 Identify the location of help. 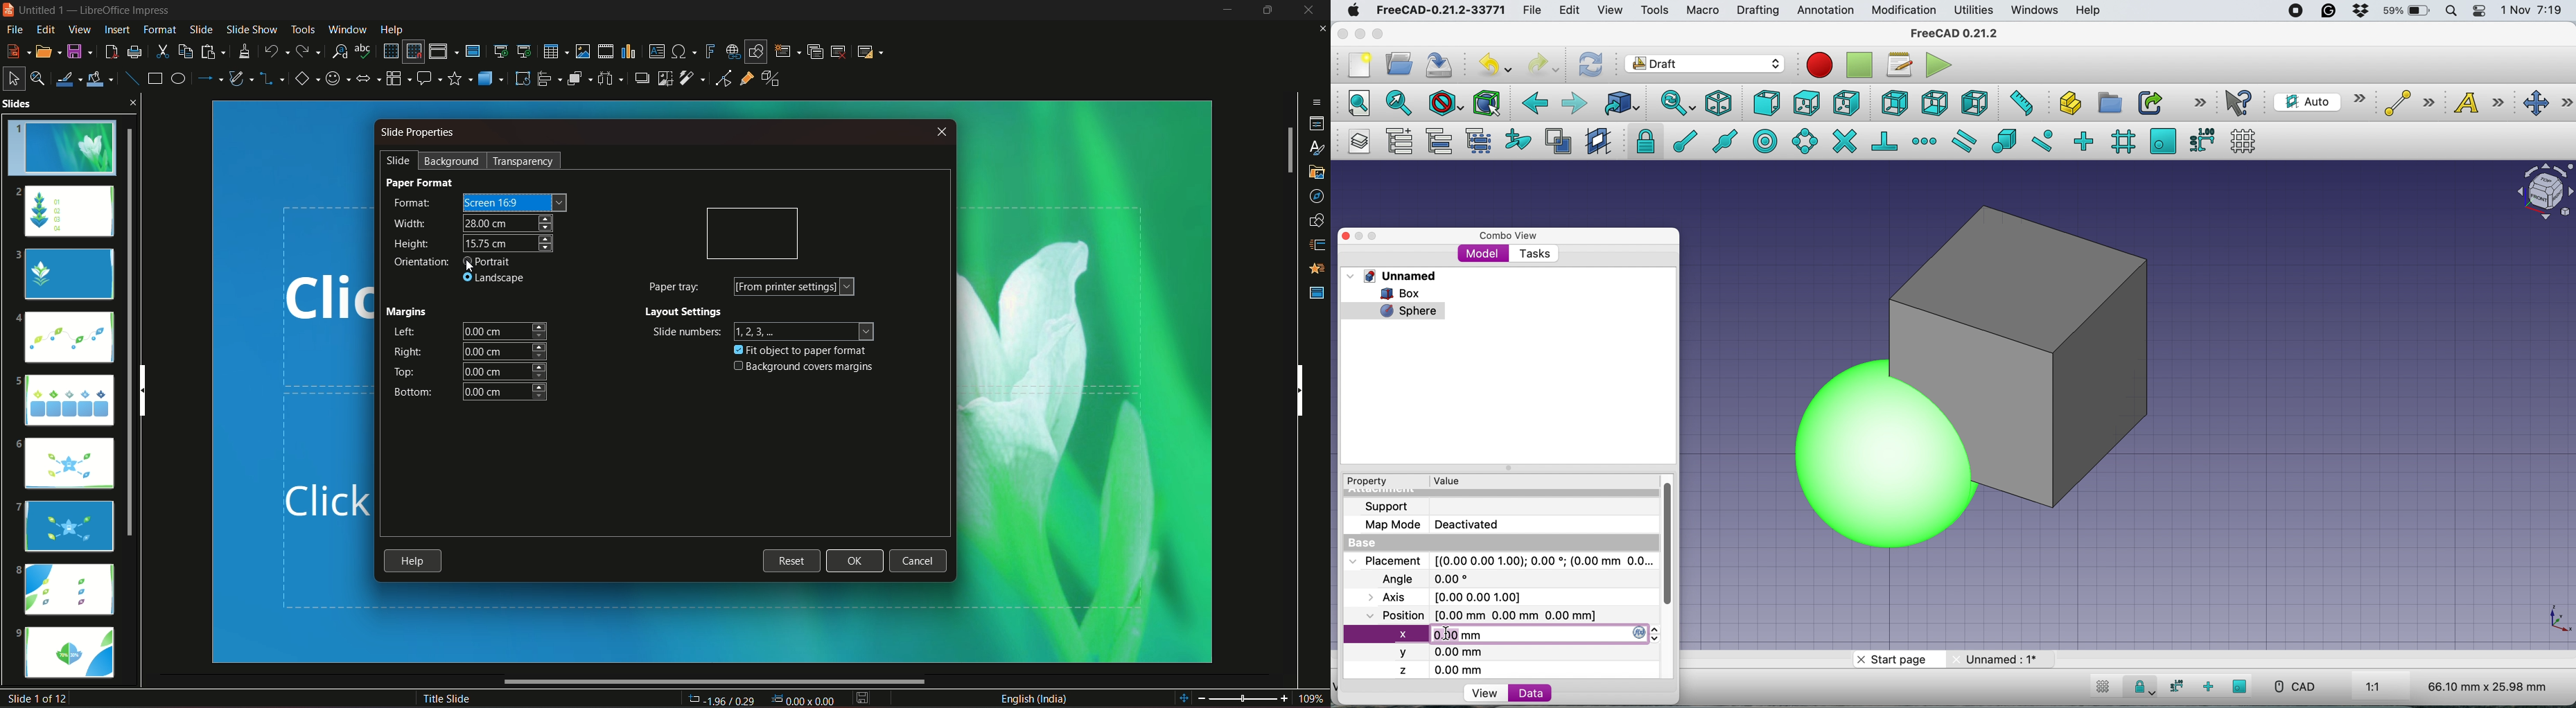
(414, 562).